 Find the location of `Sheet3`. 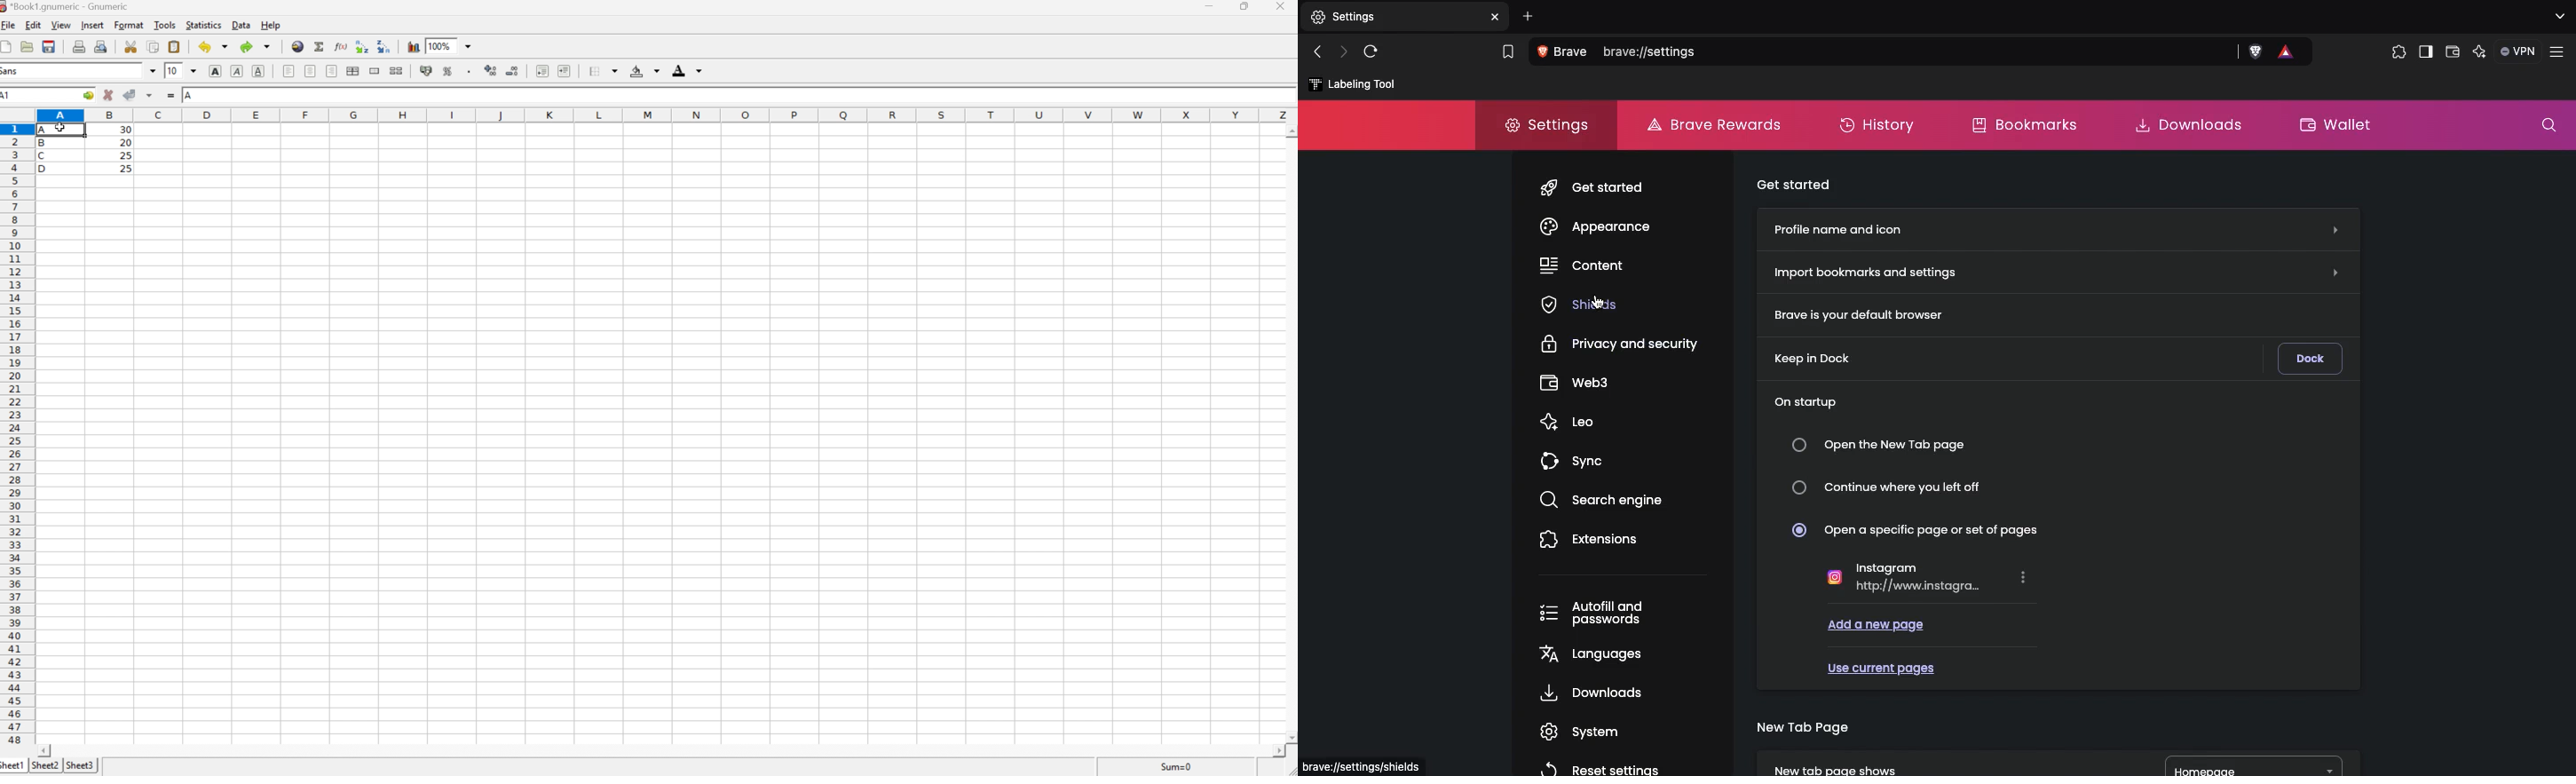

Sheet3 is located at coordinates (81, 764).